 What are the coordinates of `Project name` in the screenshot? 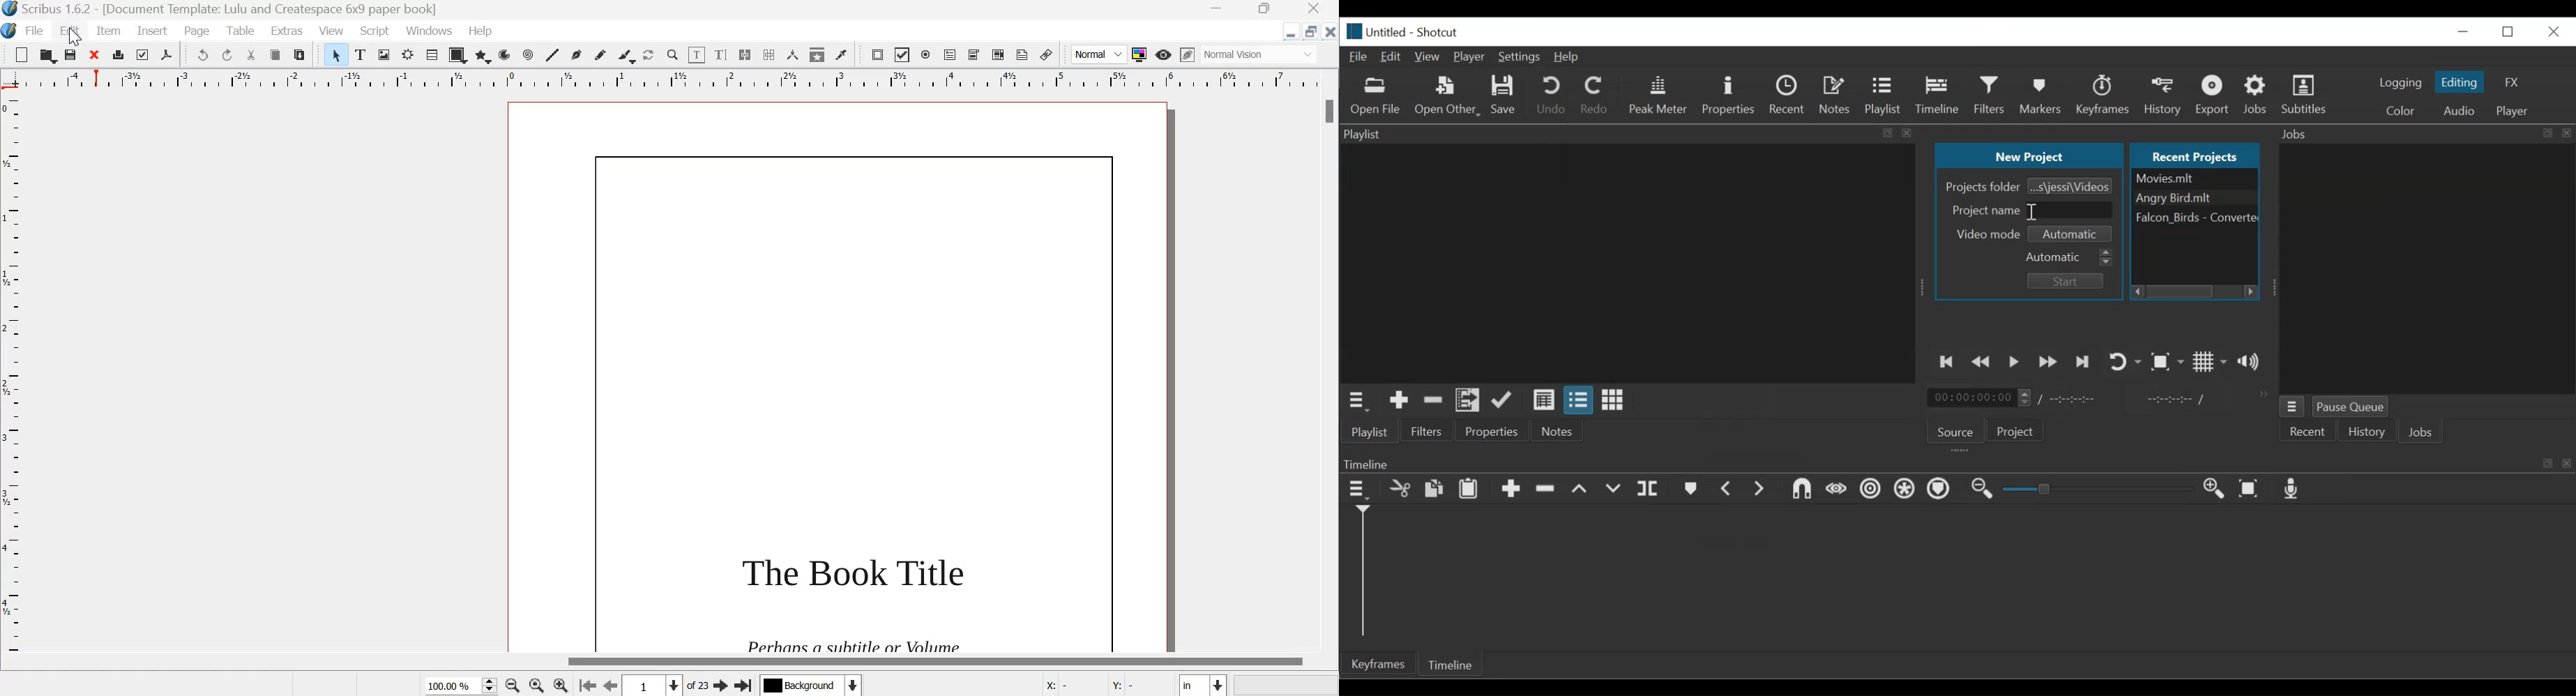 It's located at (1985, 212).